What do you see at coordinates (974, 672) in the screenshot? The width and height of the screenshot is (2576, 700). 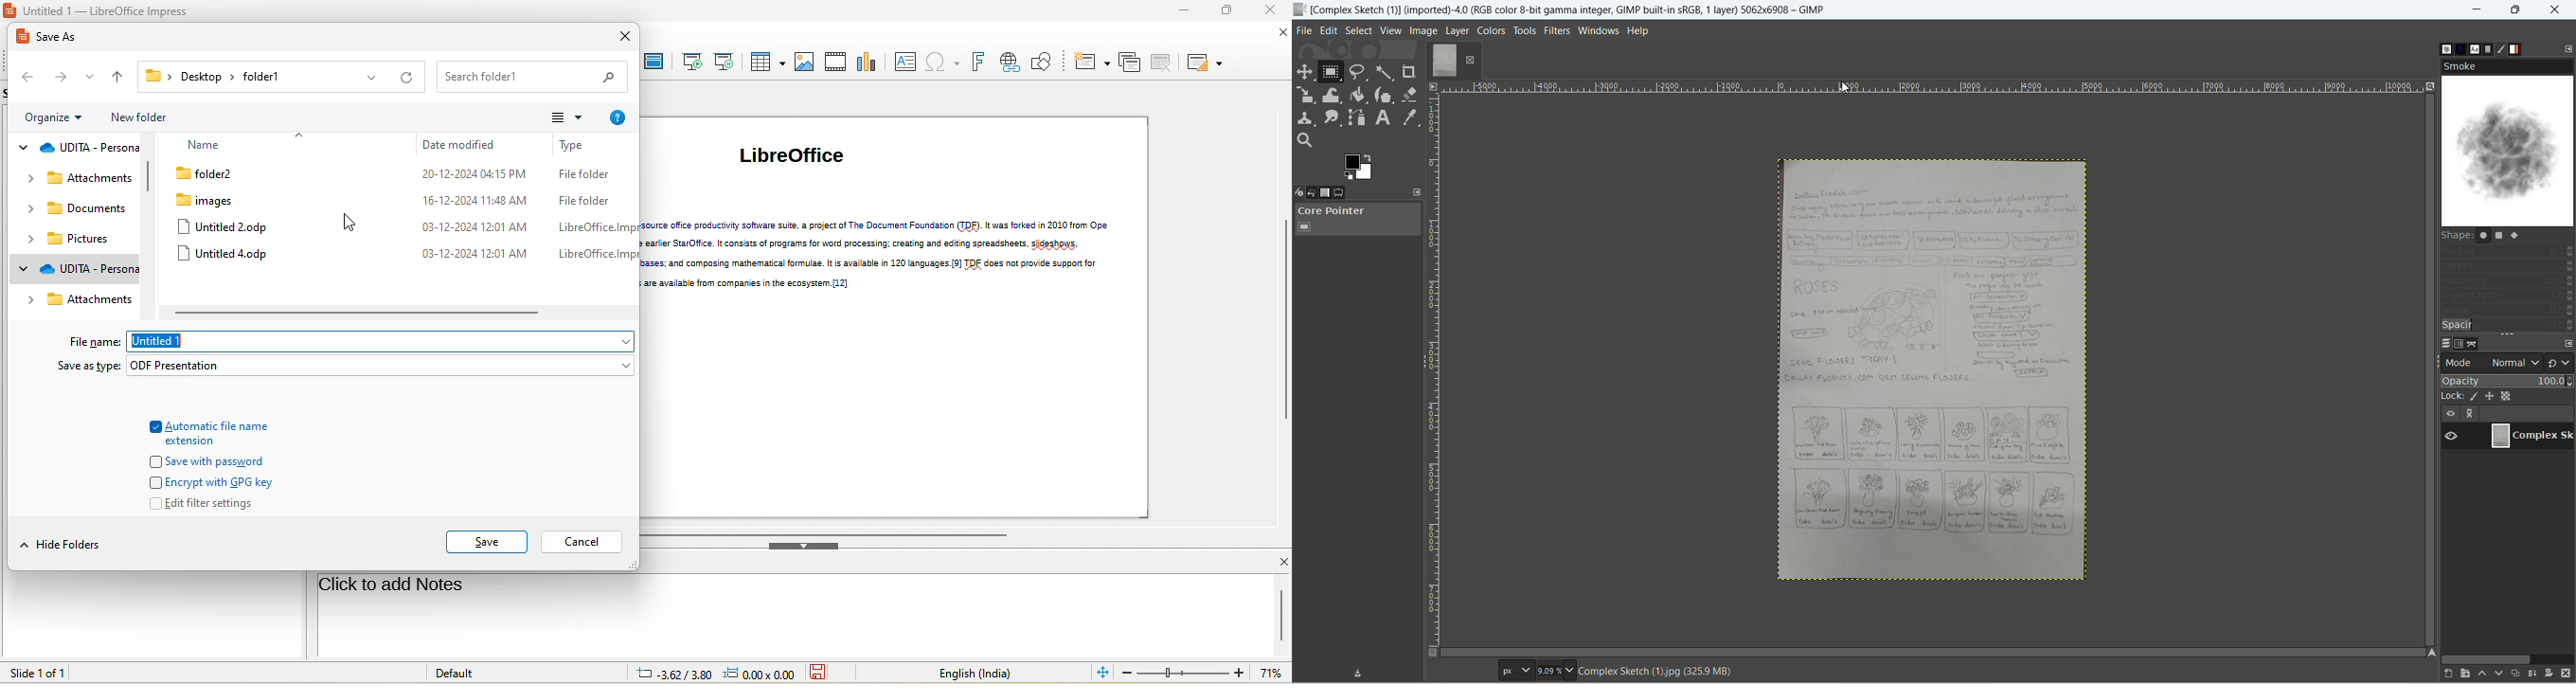 I see `text language` at bounding box center [974, 672].